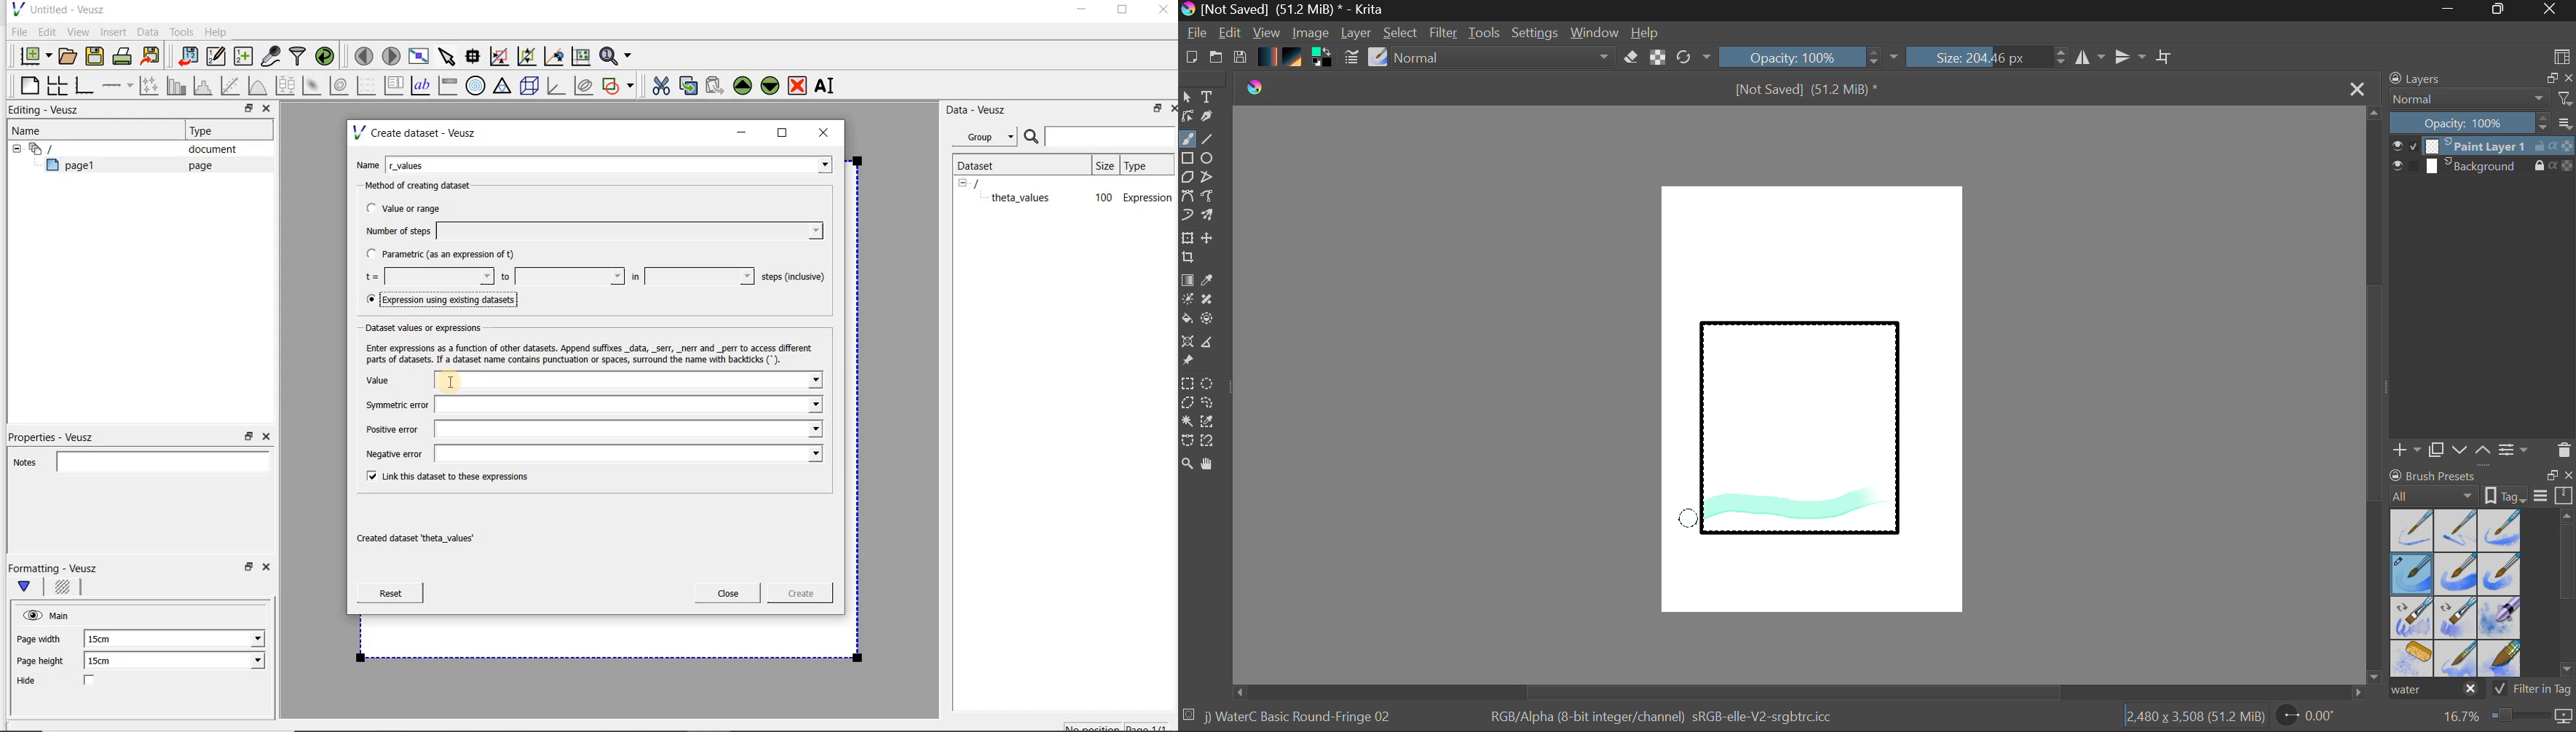  What do you see at coordinates (217, 32) in the screenshot?
I see `Help` at bounding box center [217, 32].